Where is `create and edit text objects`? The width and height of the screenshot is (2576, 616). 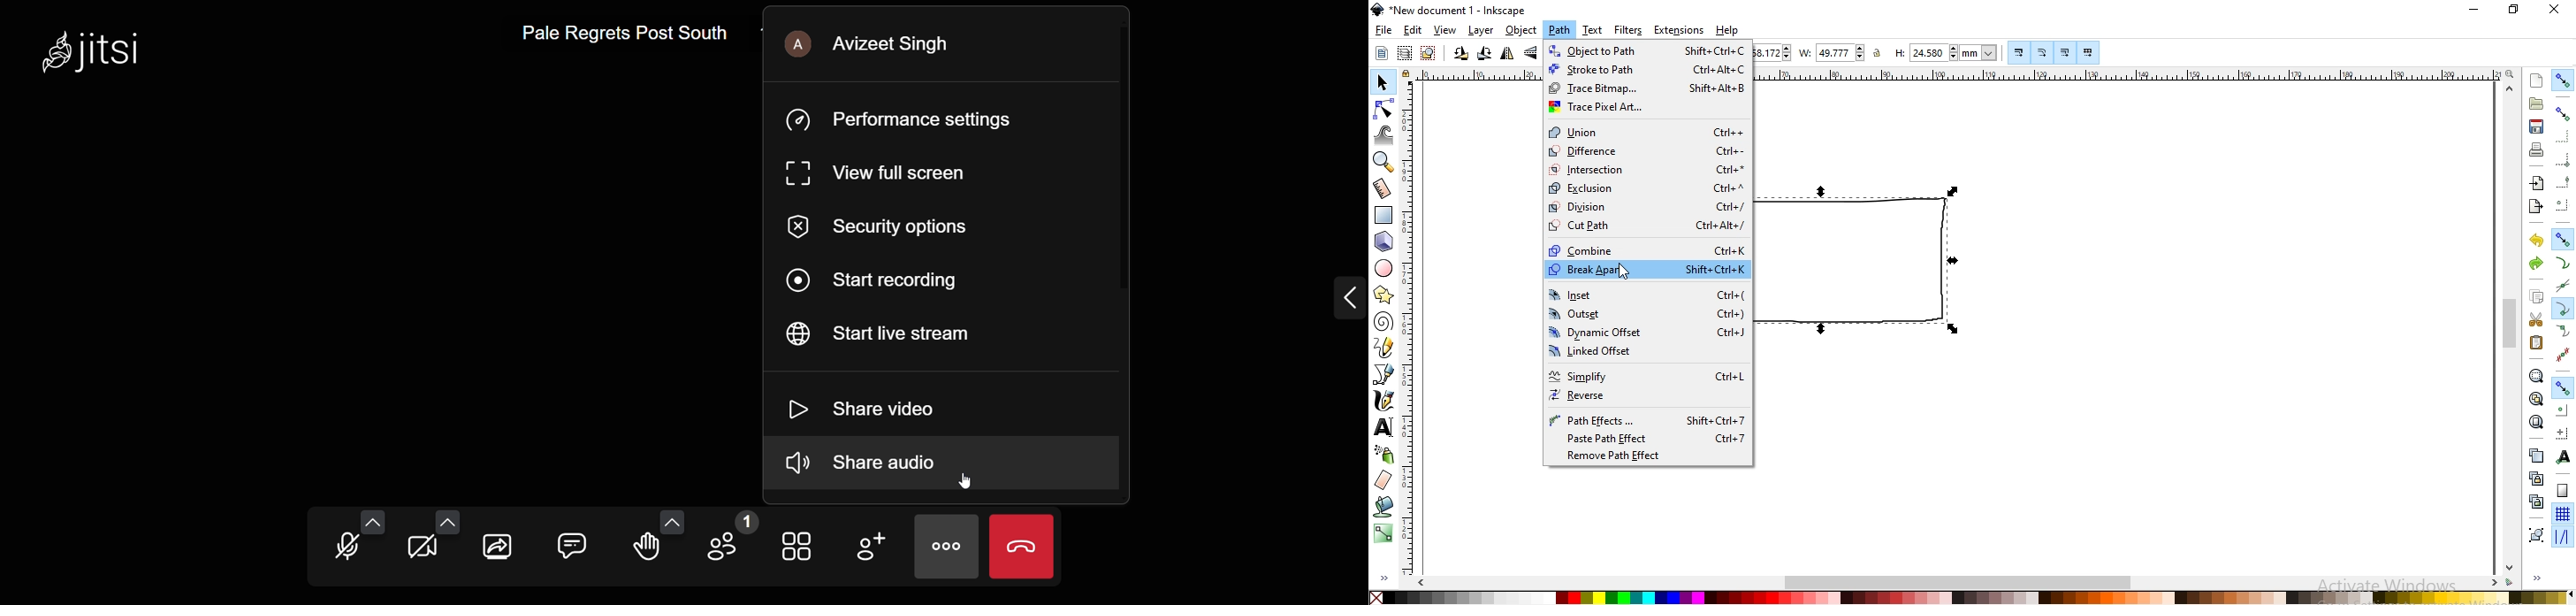
create and edit text objects is located at coordinates (1381, 425).